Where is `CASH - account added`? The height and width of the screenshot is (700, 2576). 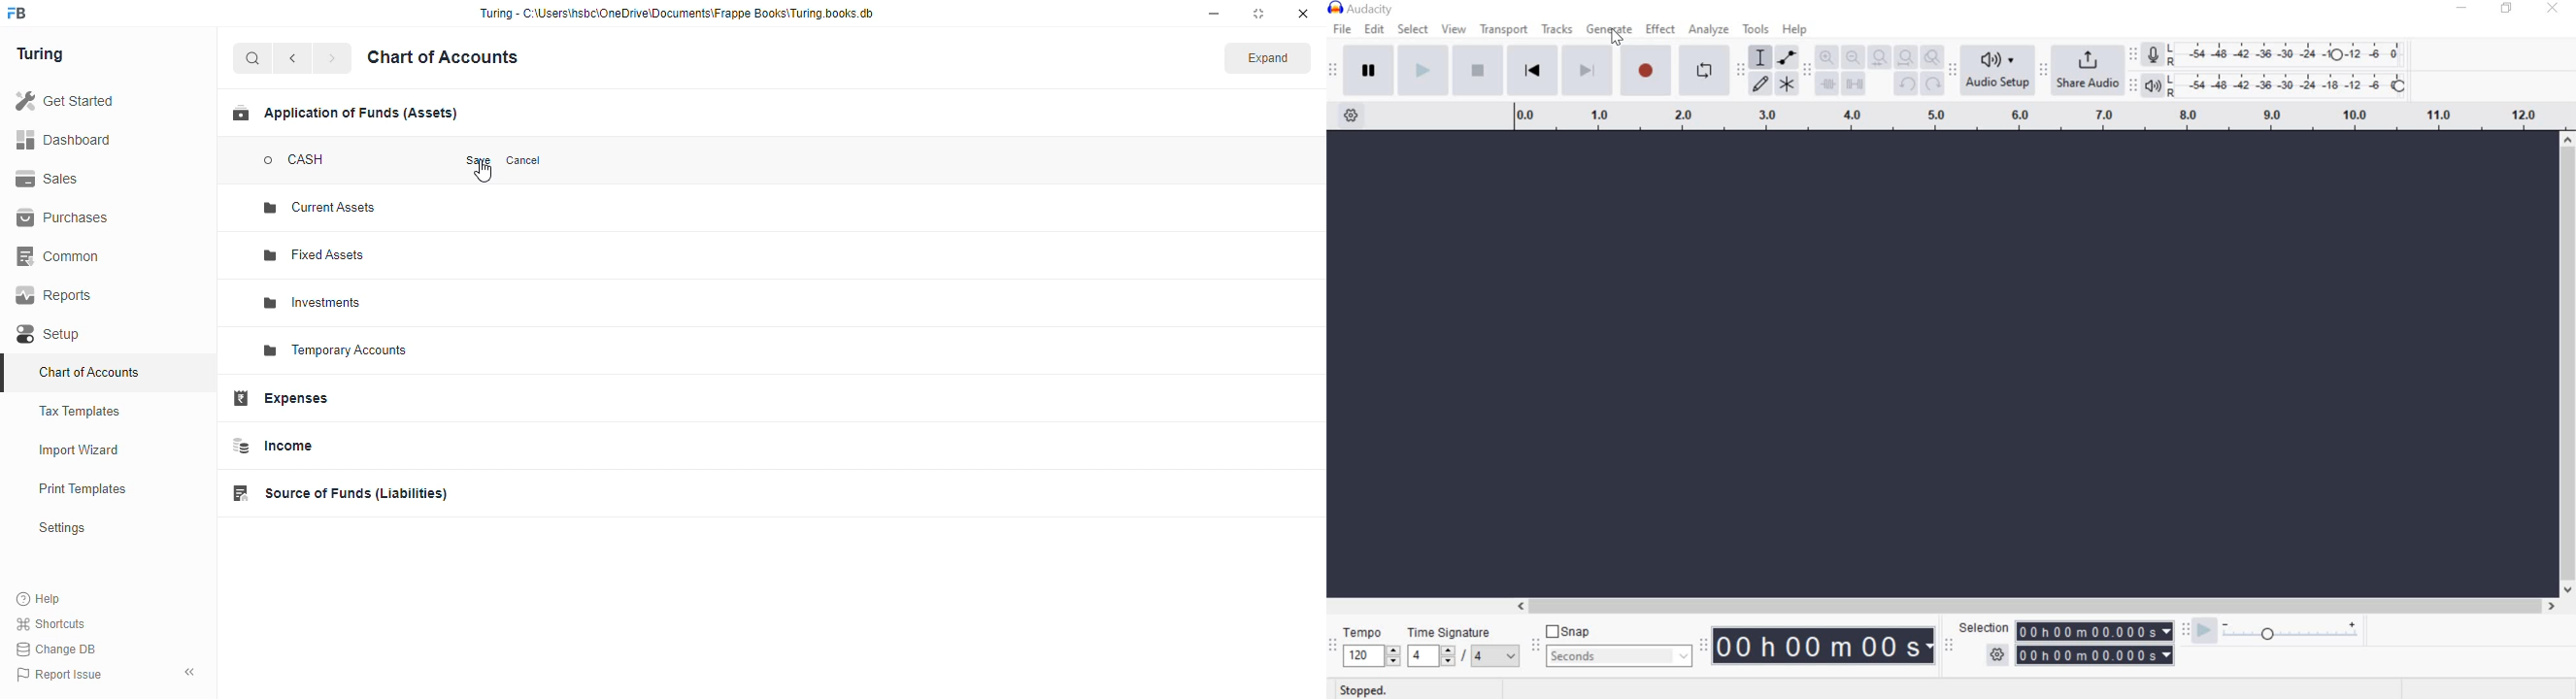 CASH - account added is located at coordinates (305, 160).